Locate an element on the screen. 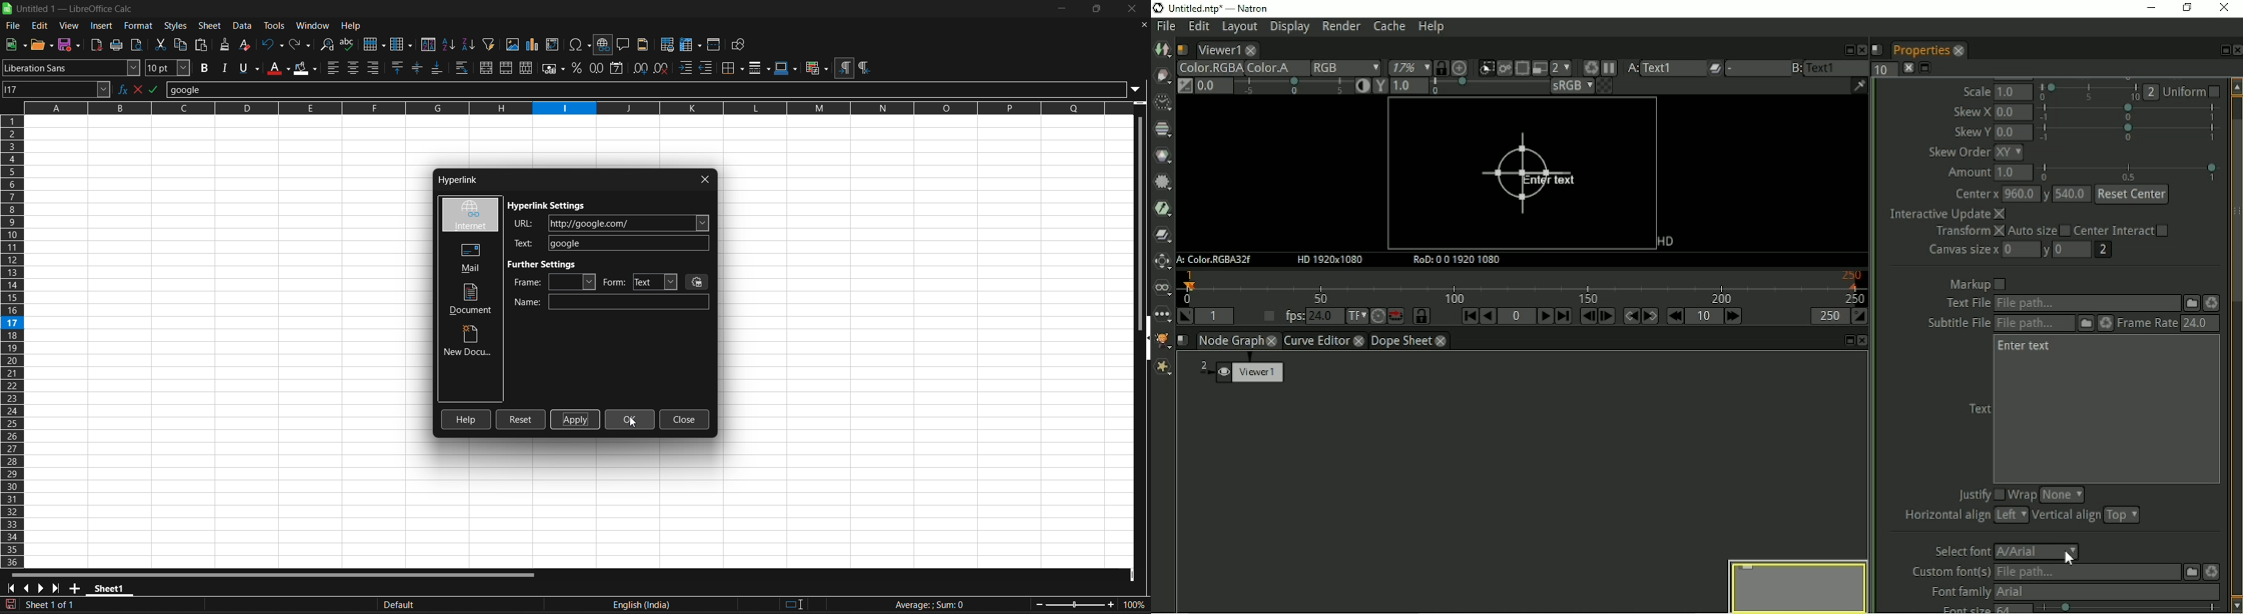 The image size is (2268, 616). RoD is located at coordinates (1458, 260).